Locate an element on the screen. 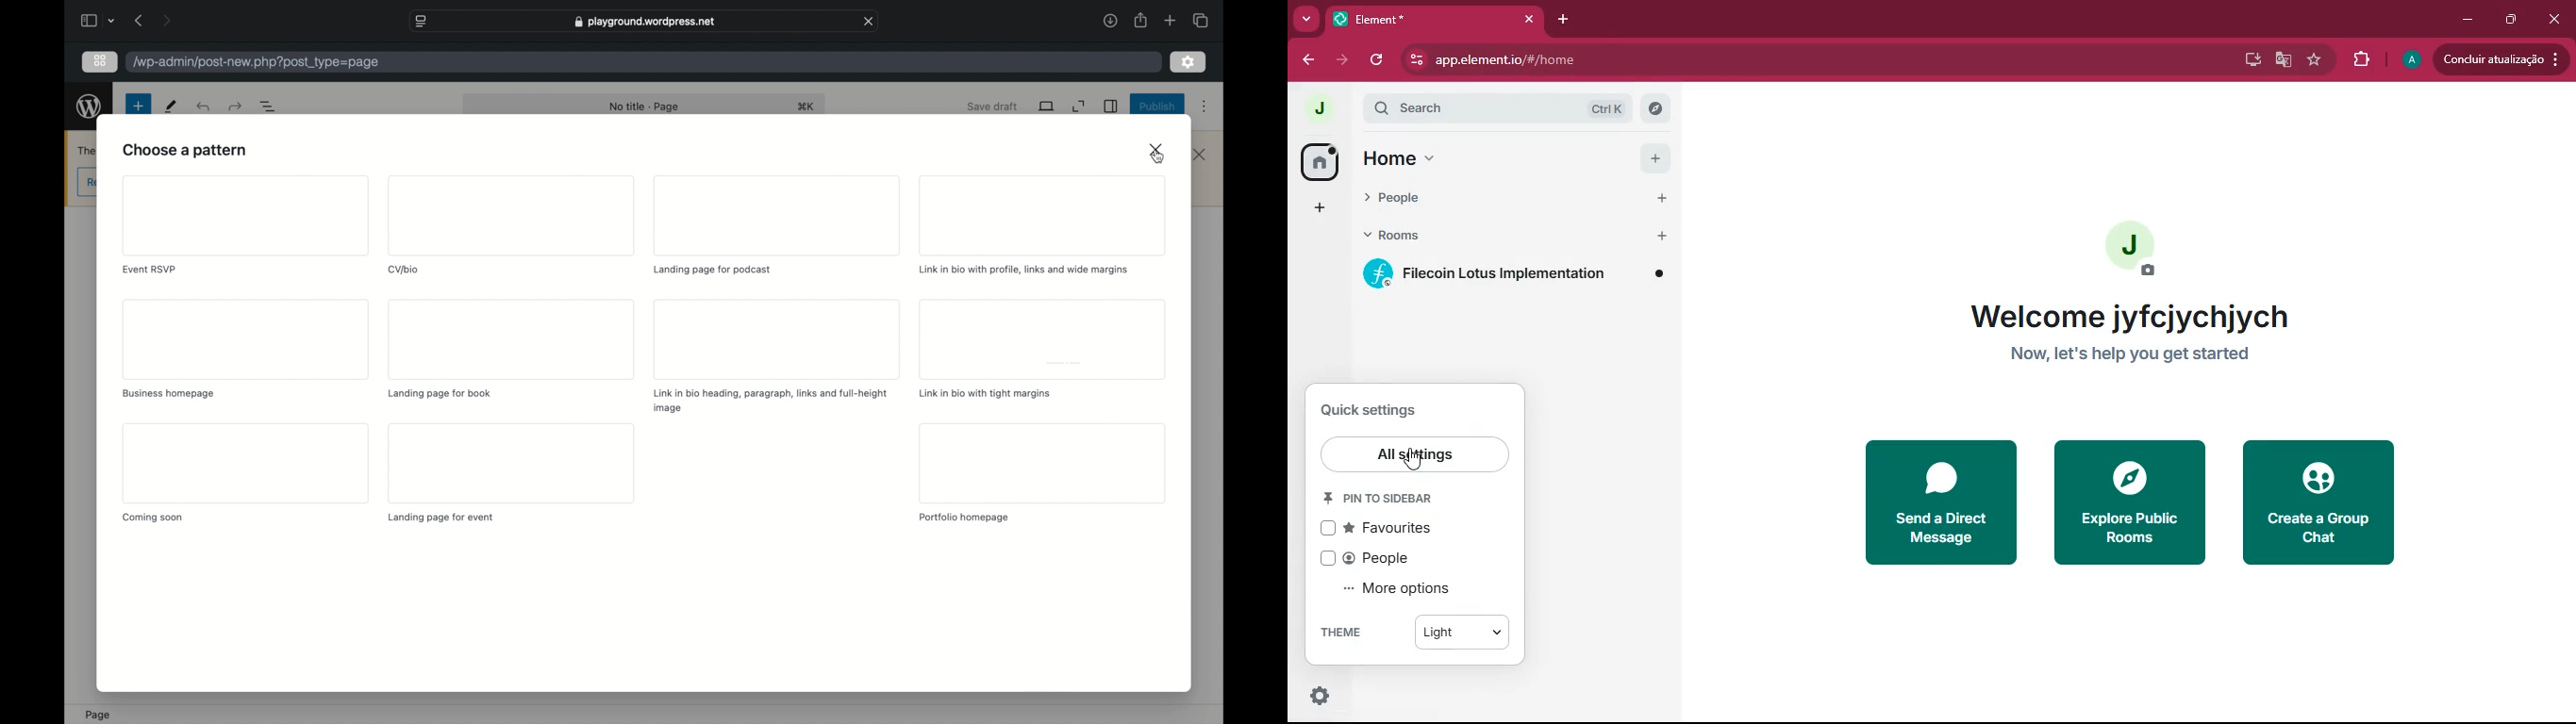 This screenshot has width=2576, height=728. desktop is located at coordinates (2247, 60).